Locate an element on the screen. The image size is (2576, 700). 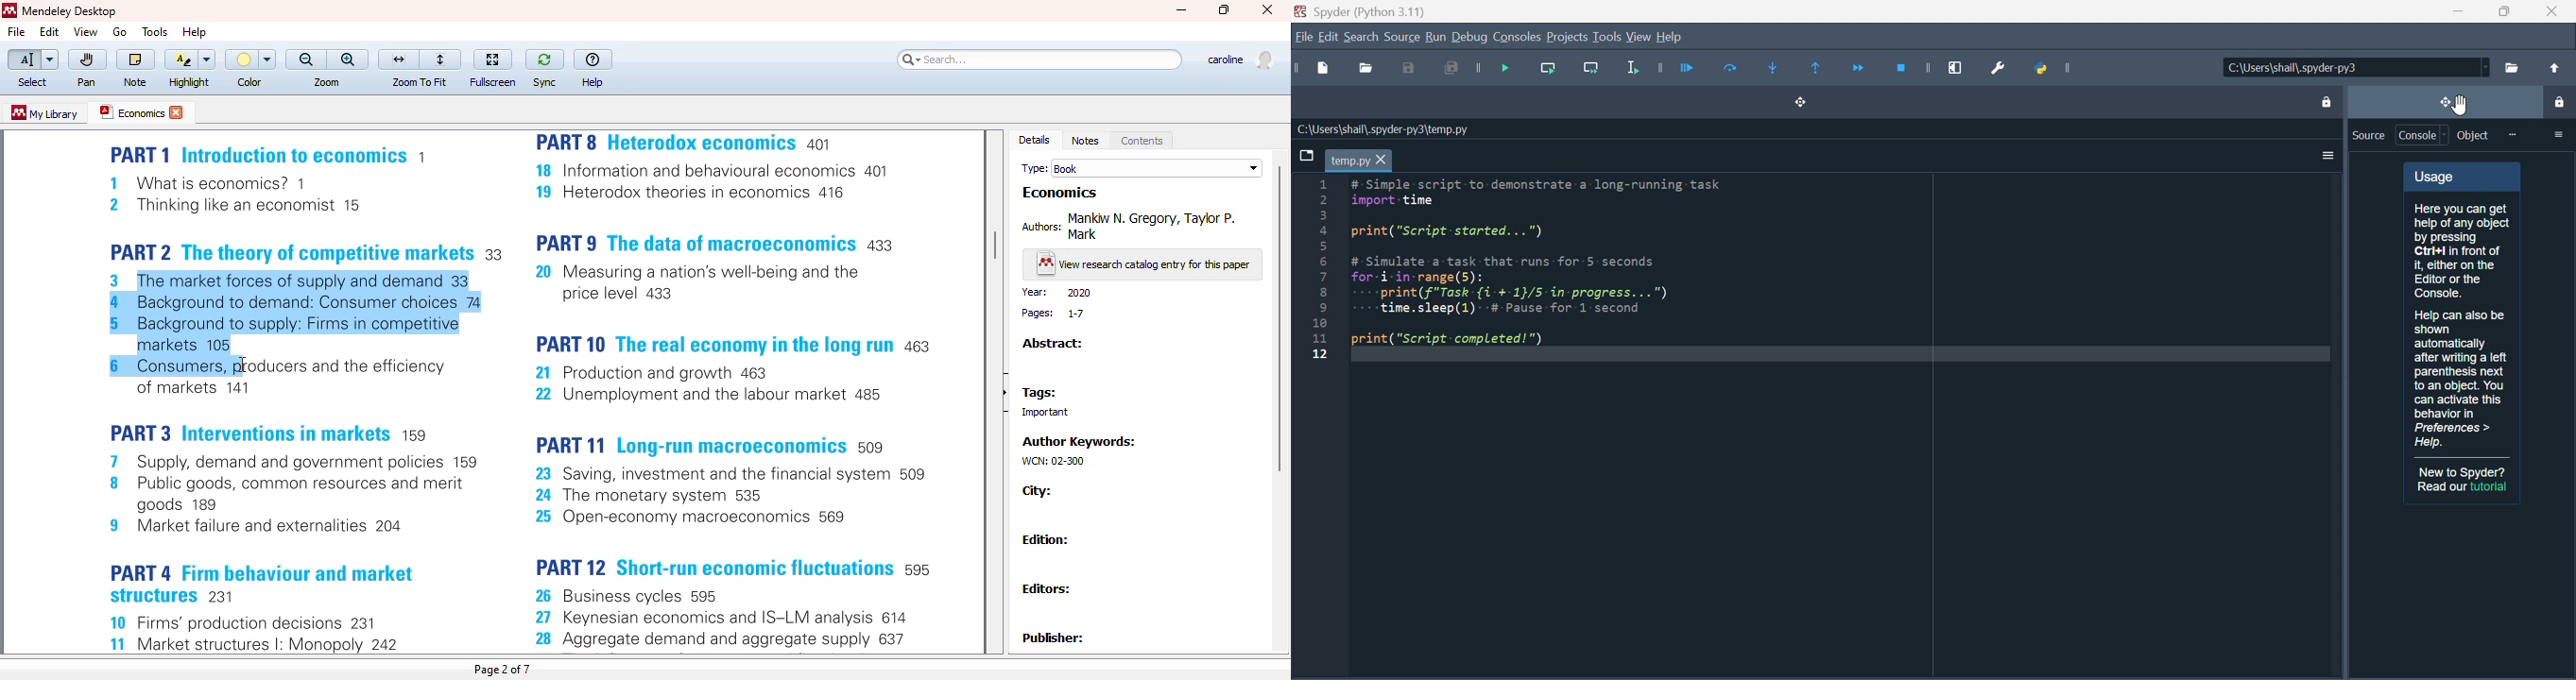
drag to is located at coordinates (243, 365).